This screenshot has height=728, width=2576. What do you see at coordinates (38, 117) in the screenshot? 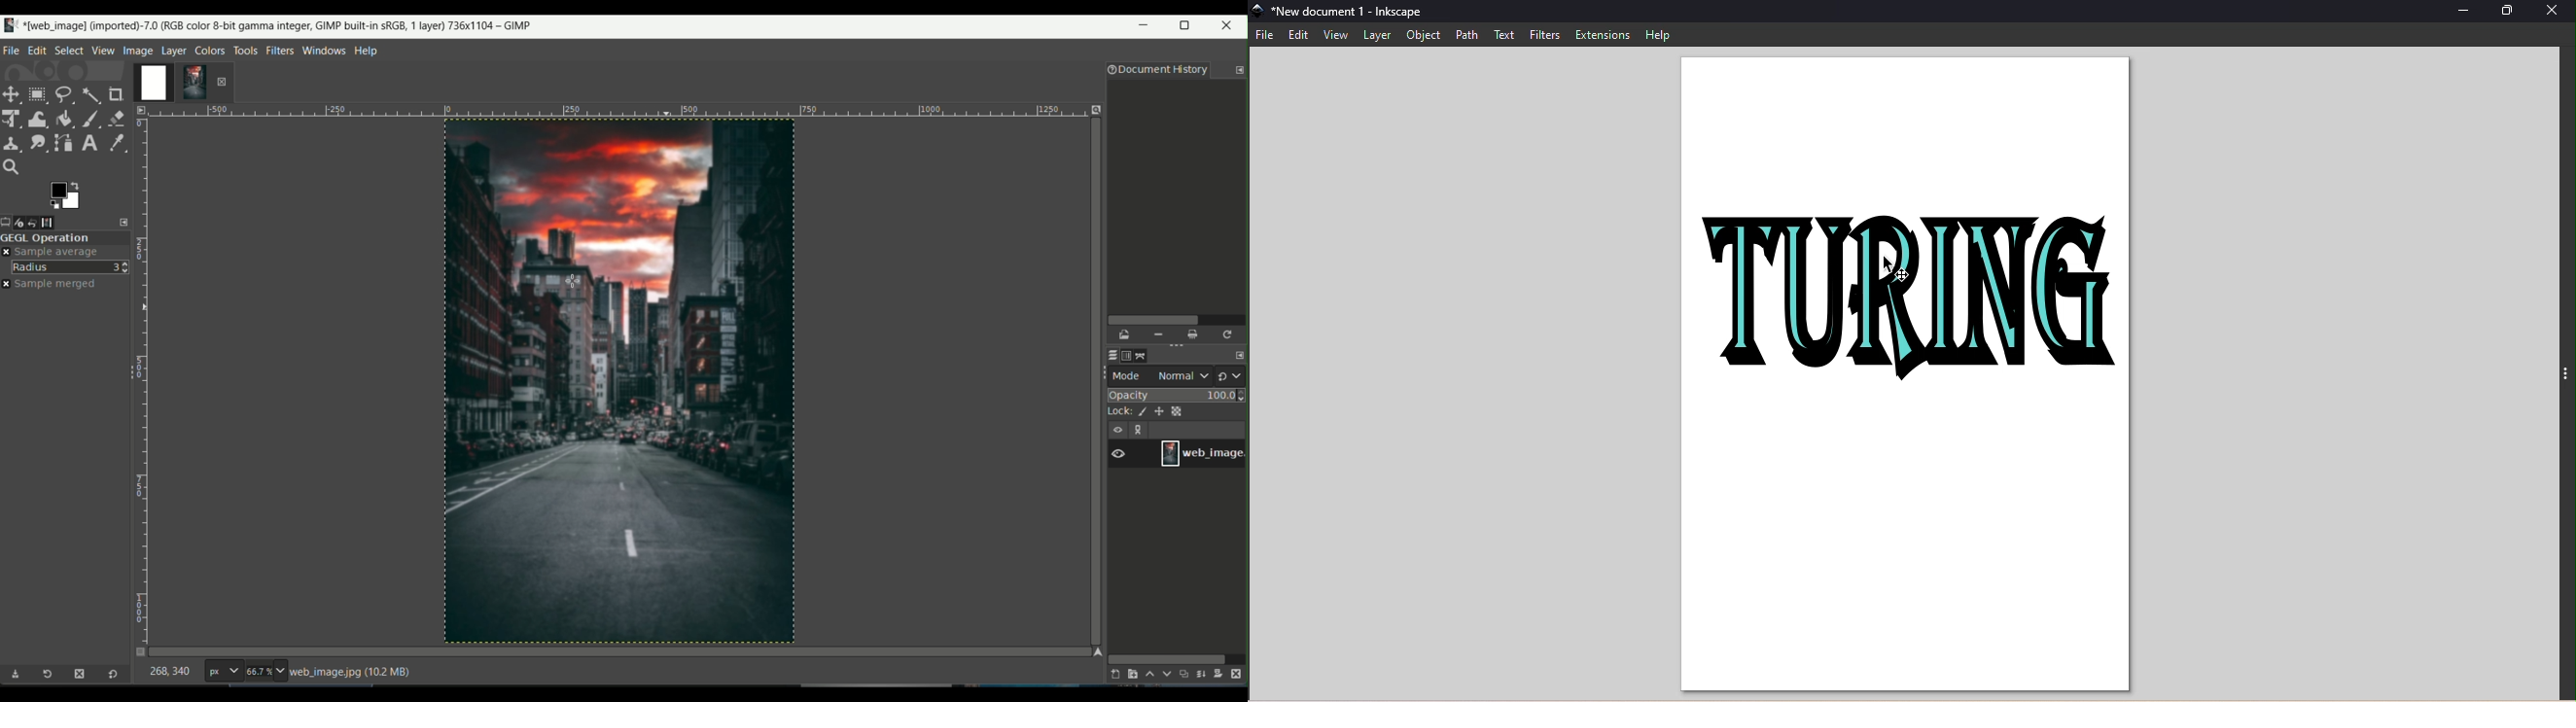
I see `transformation tool` at bounding box center [38, 117].